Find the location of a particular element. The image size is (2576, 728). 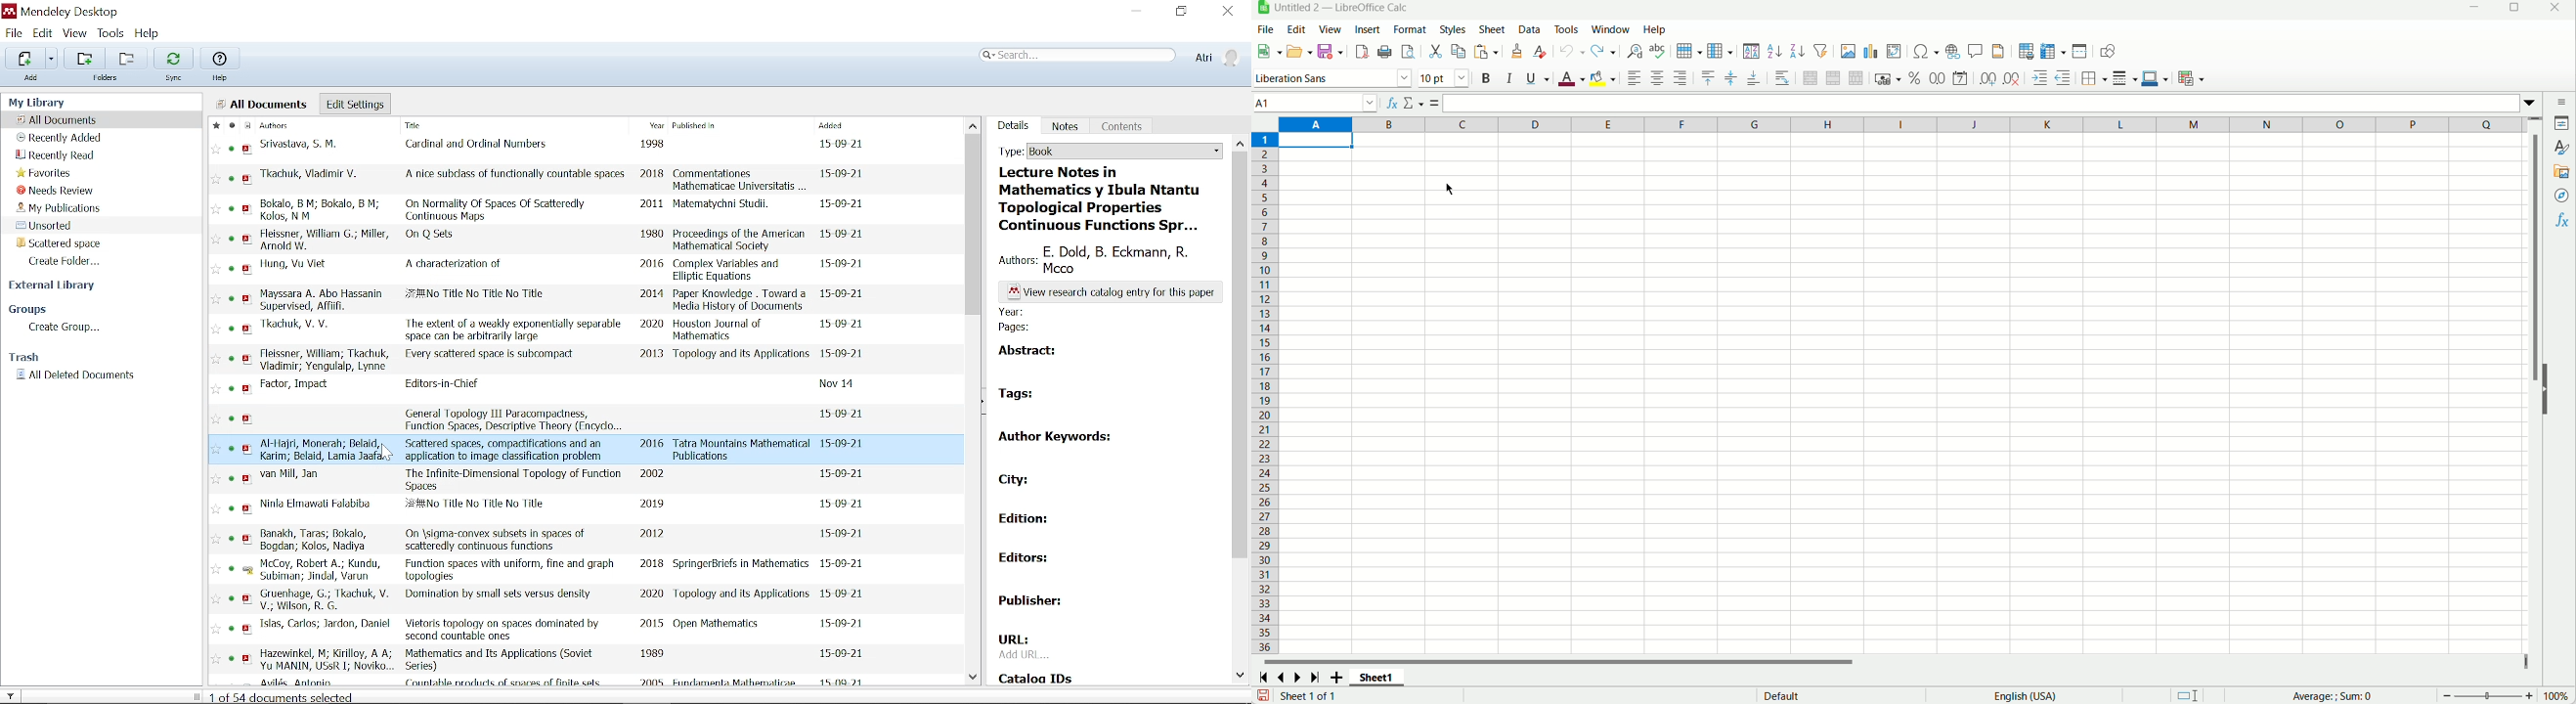

Zoom factor is located at coordinates (2559, 697).